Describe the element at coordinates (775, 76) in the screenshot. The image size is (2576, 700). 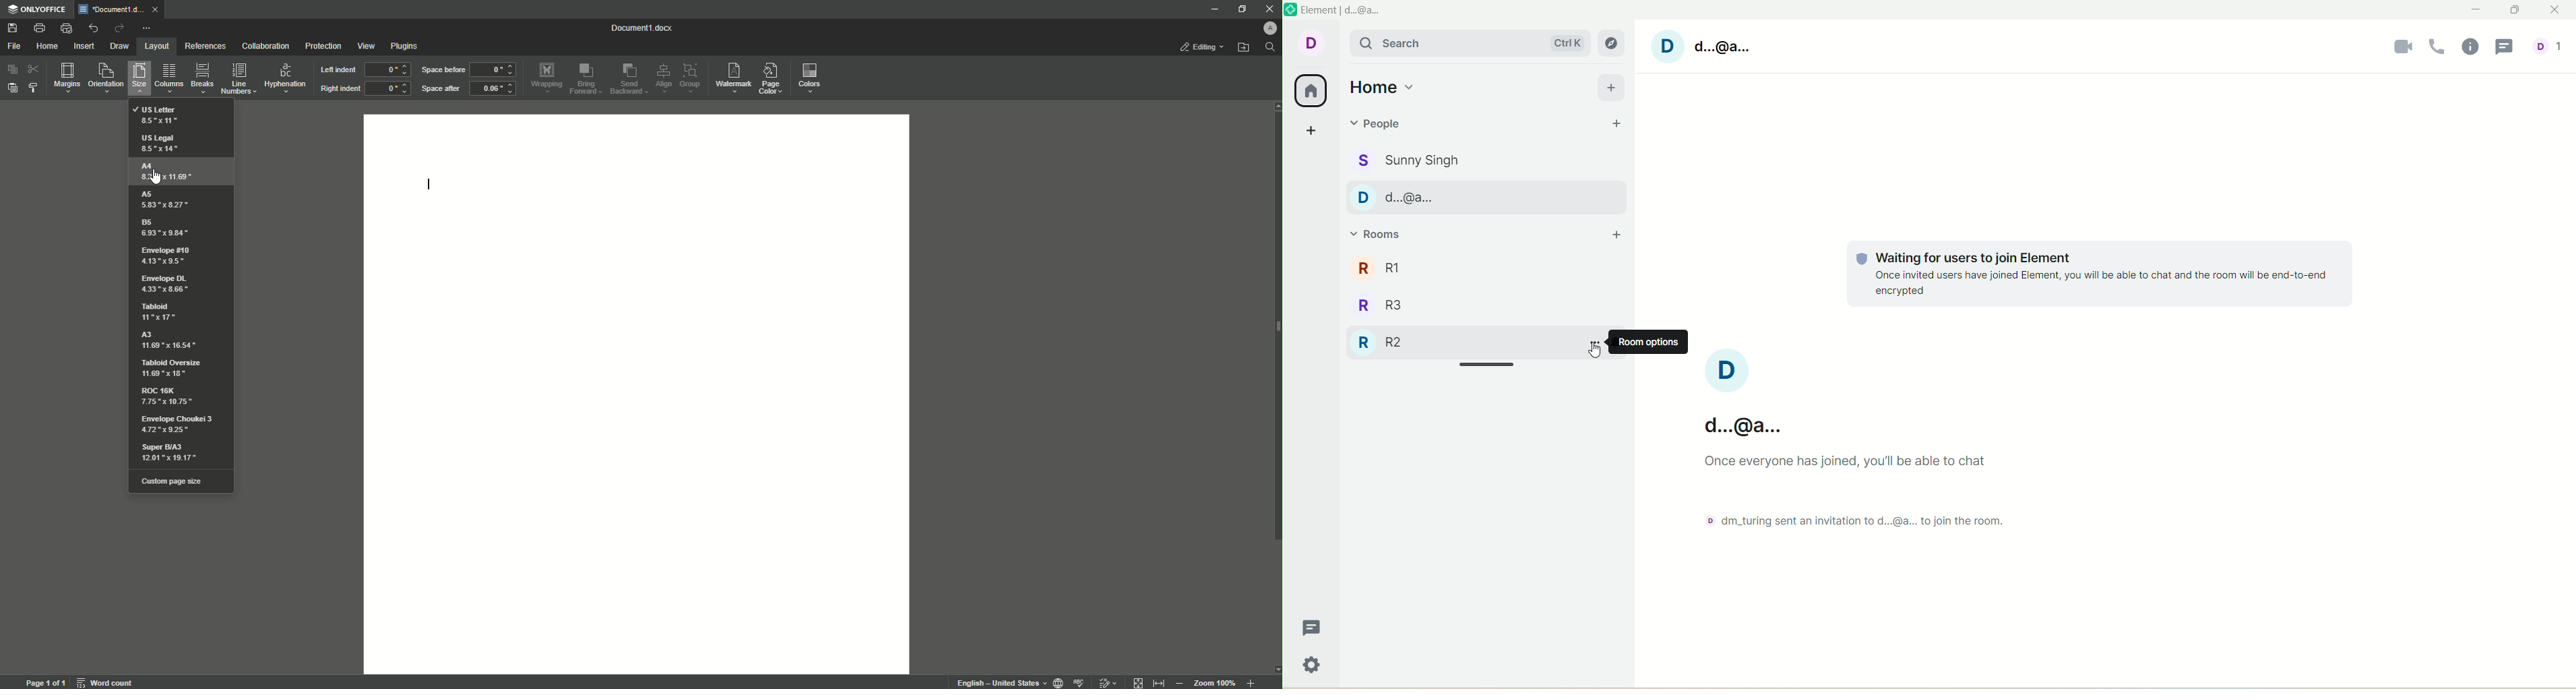
I see `Page Color` at that location.